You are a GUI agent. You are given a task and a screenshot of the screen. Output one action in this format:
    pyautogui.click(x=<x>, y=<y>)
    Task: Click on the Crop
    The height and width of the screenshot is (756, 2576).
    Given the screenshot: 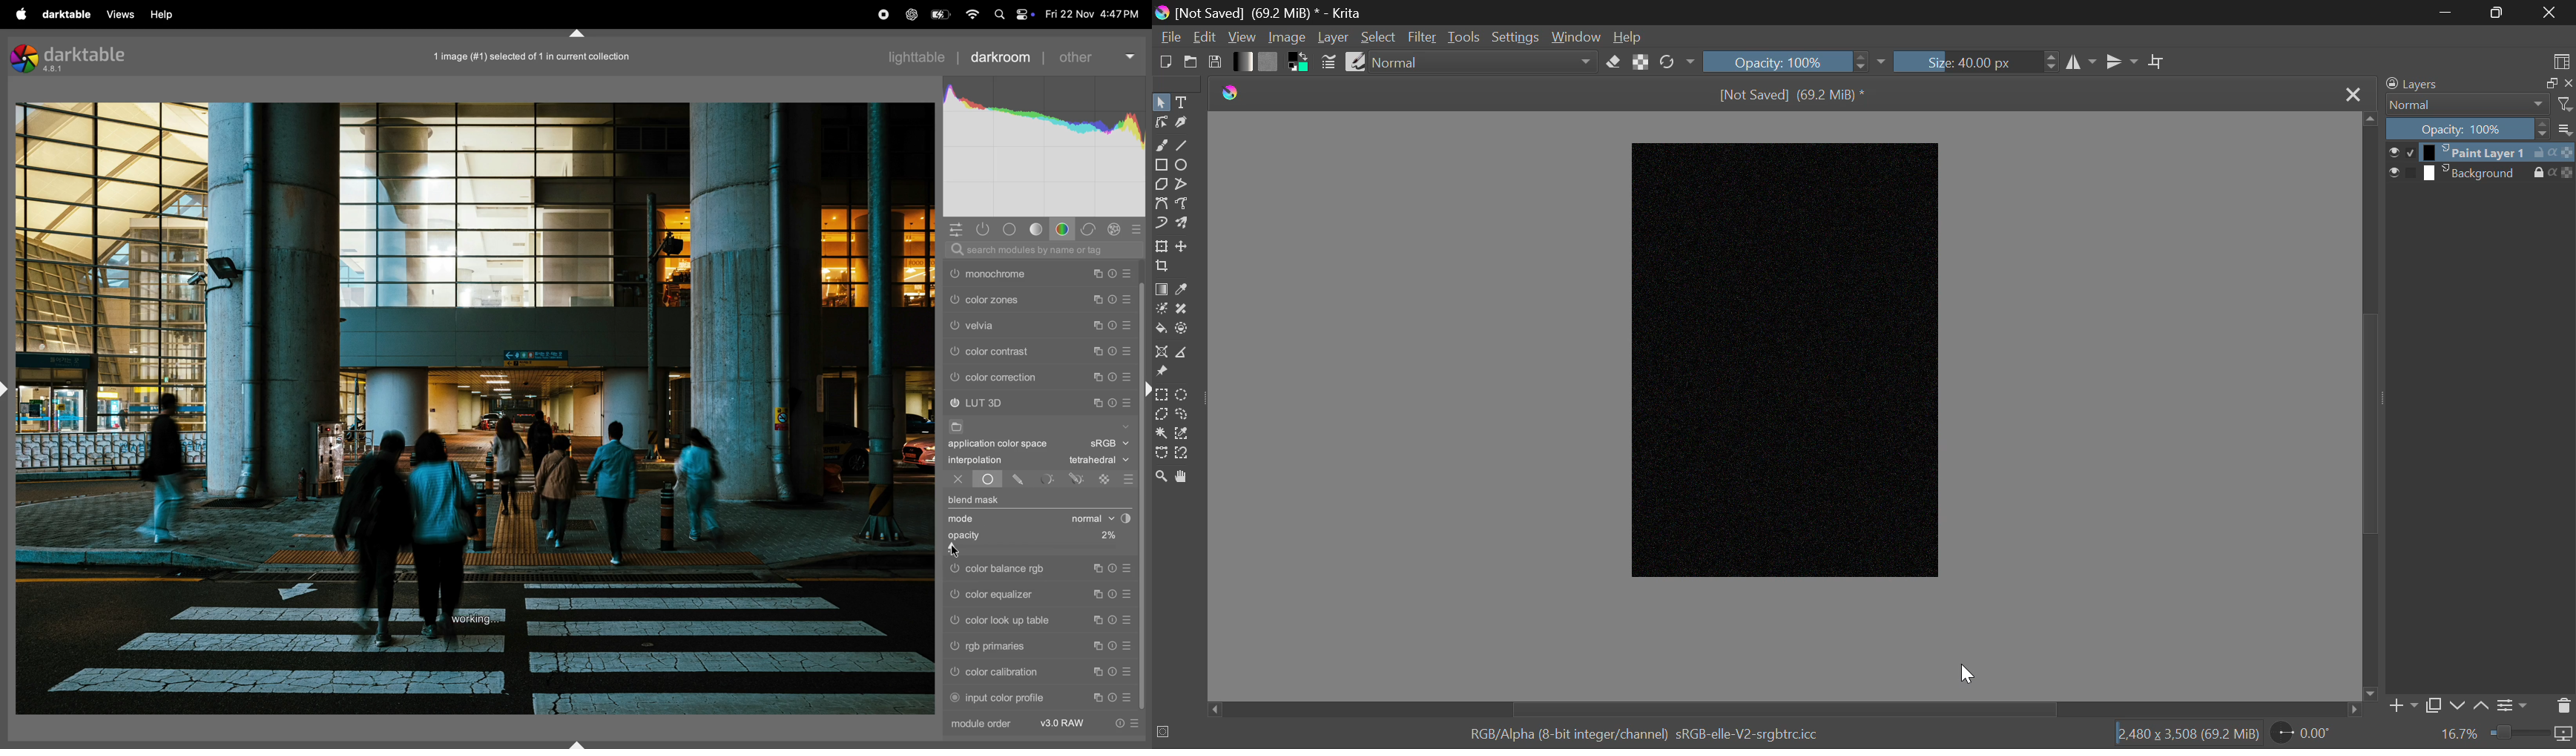 What is the action you would take?
    pyautogui.click(x=1161, y=266)
    